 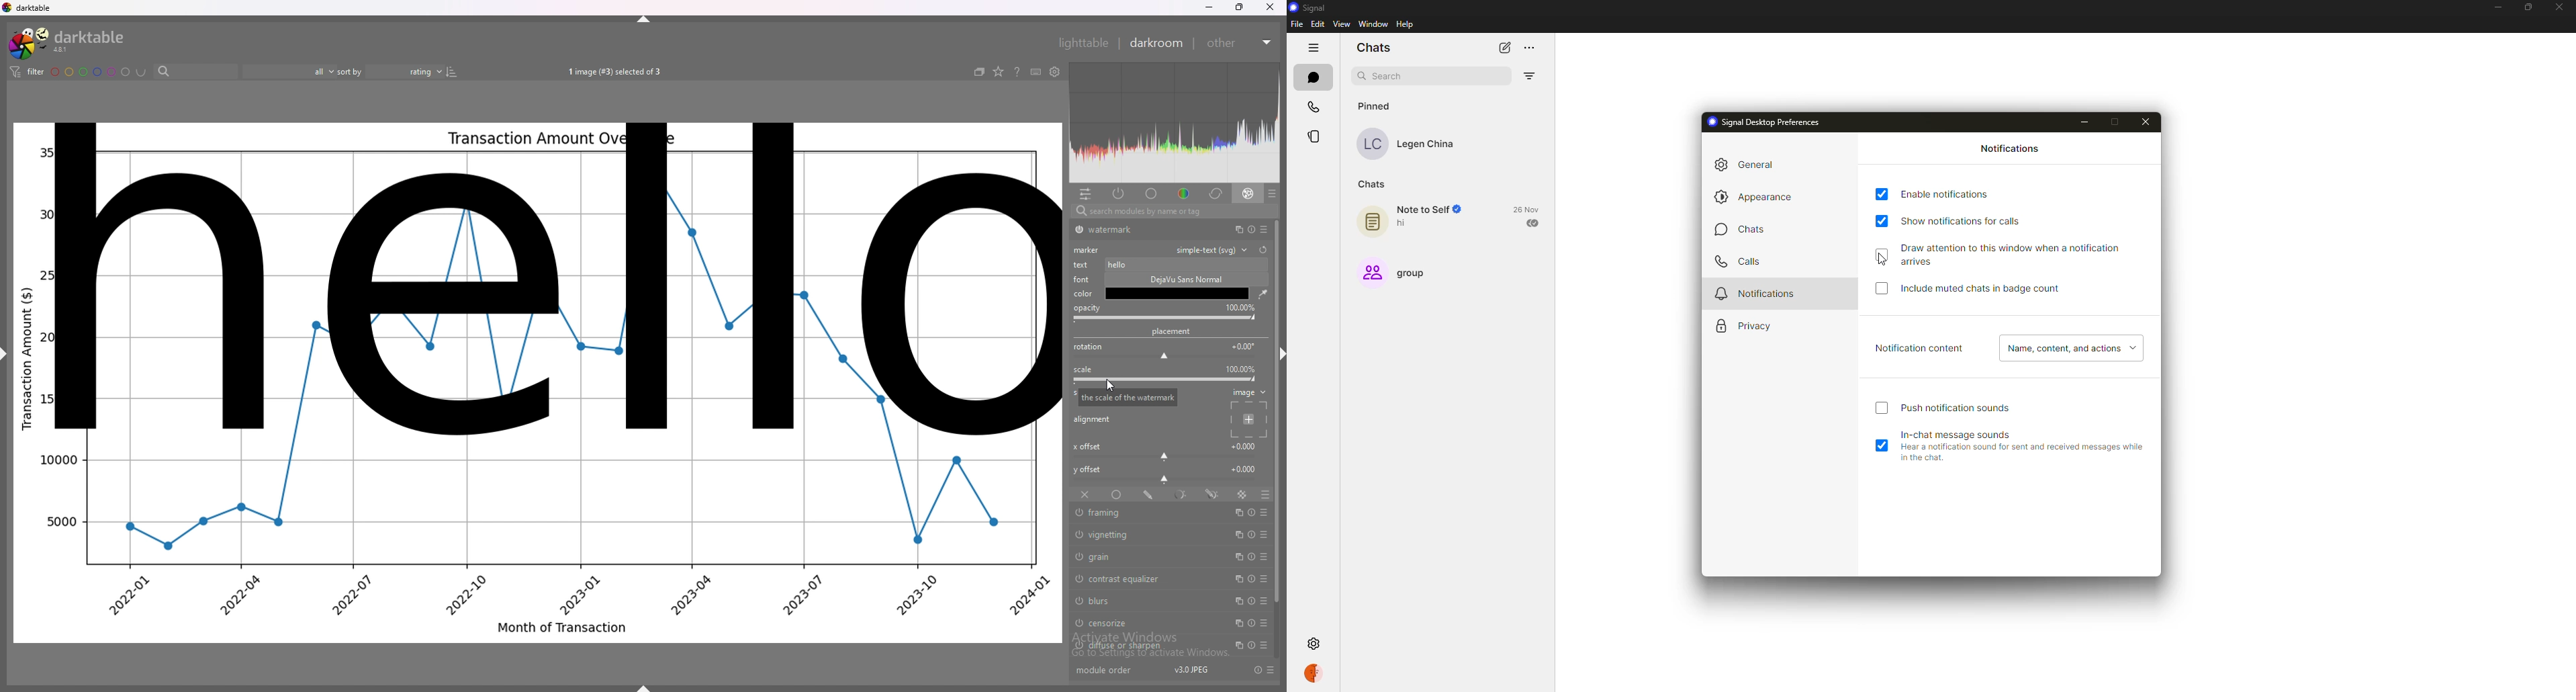 What do you see at coordinates (1078, 514) in the screenshot?
I see `switch off` at bounding box center [1078, 514].